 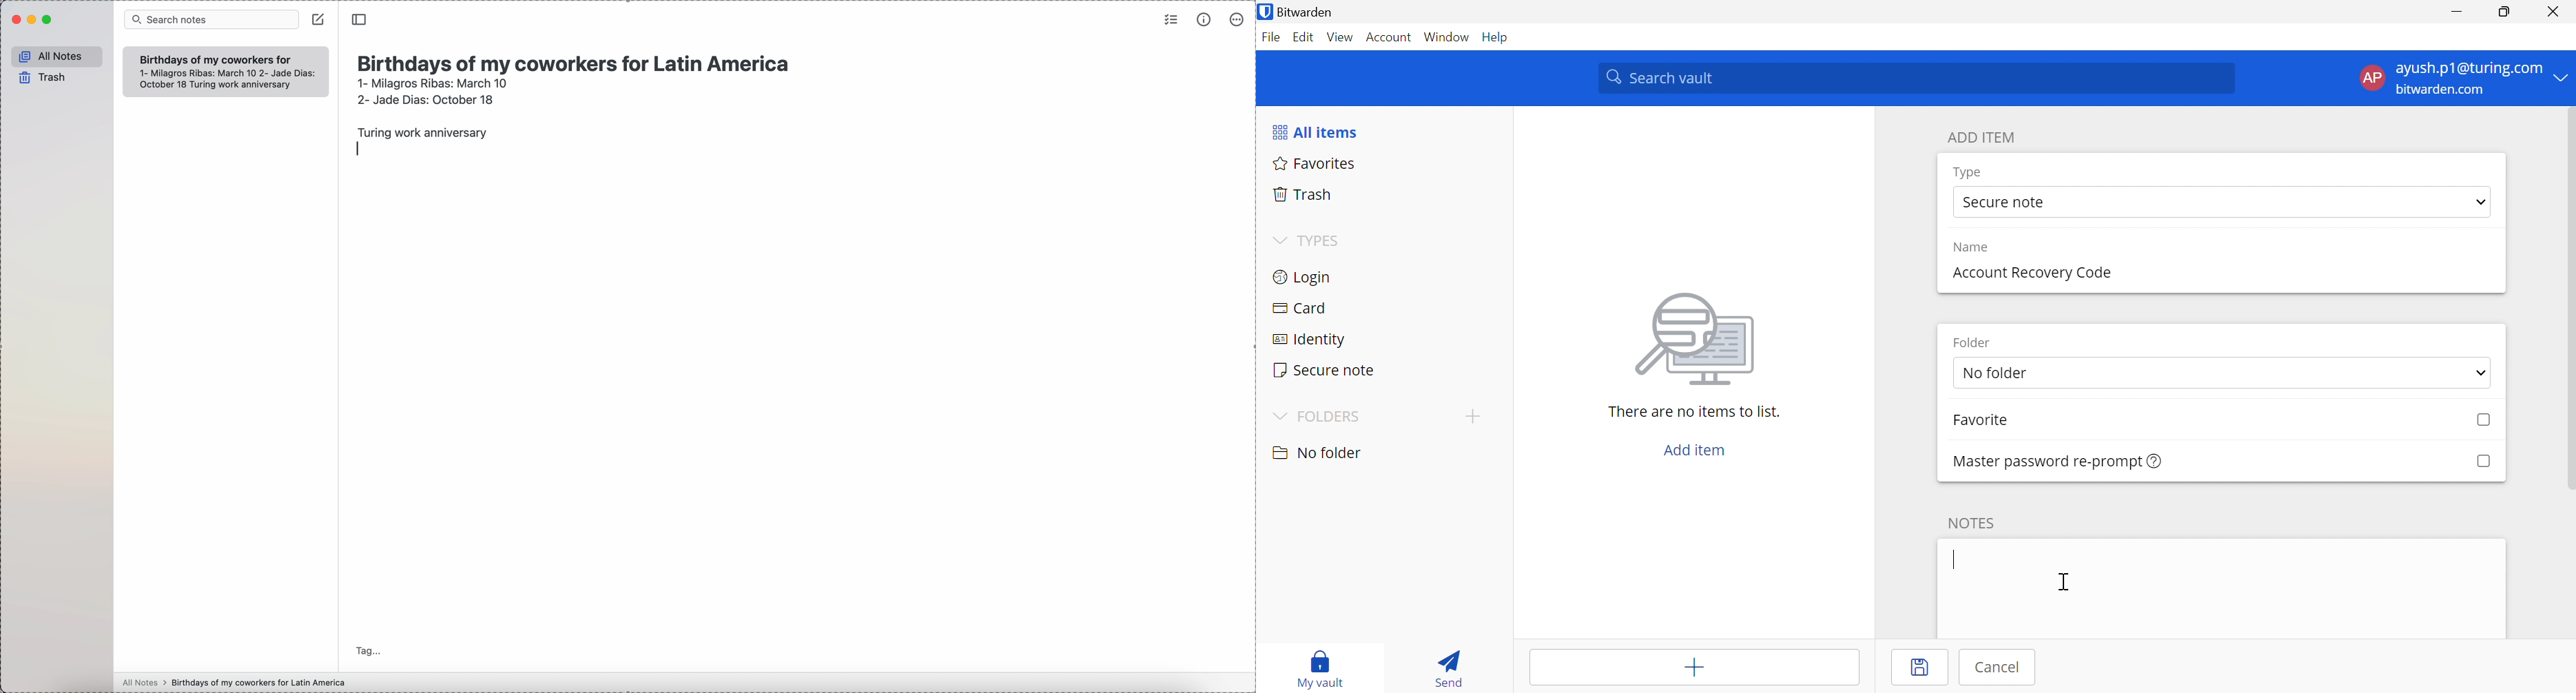 What do you see at coordinates (1265, 11) in the screenshot?
I see `bitwarden logo` at bounding box center [1265, 11].